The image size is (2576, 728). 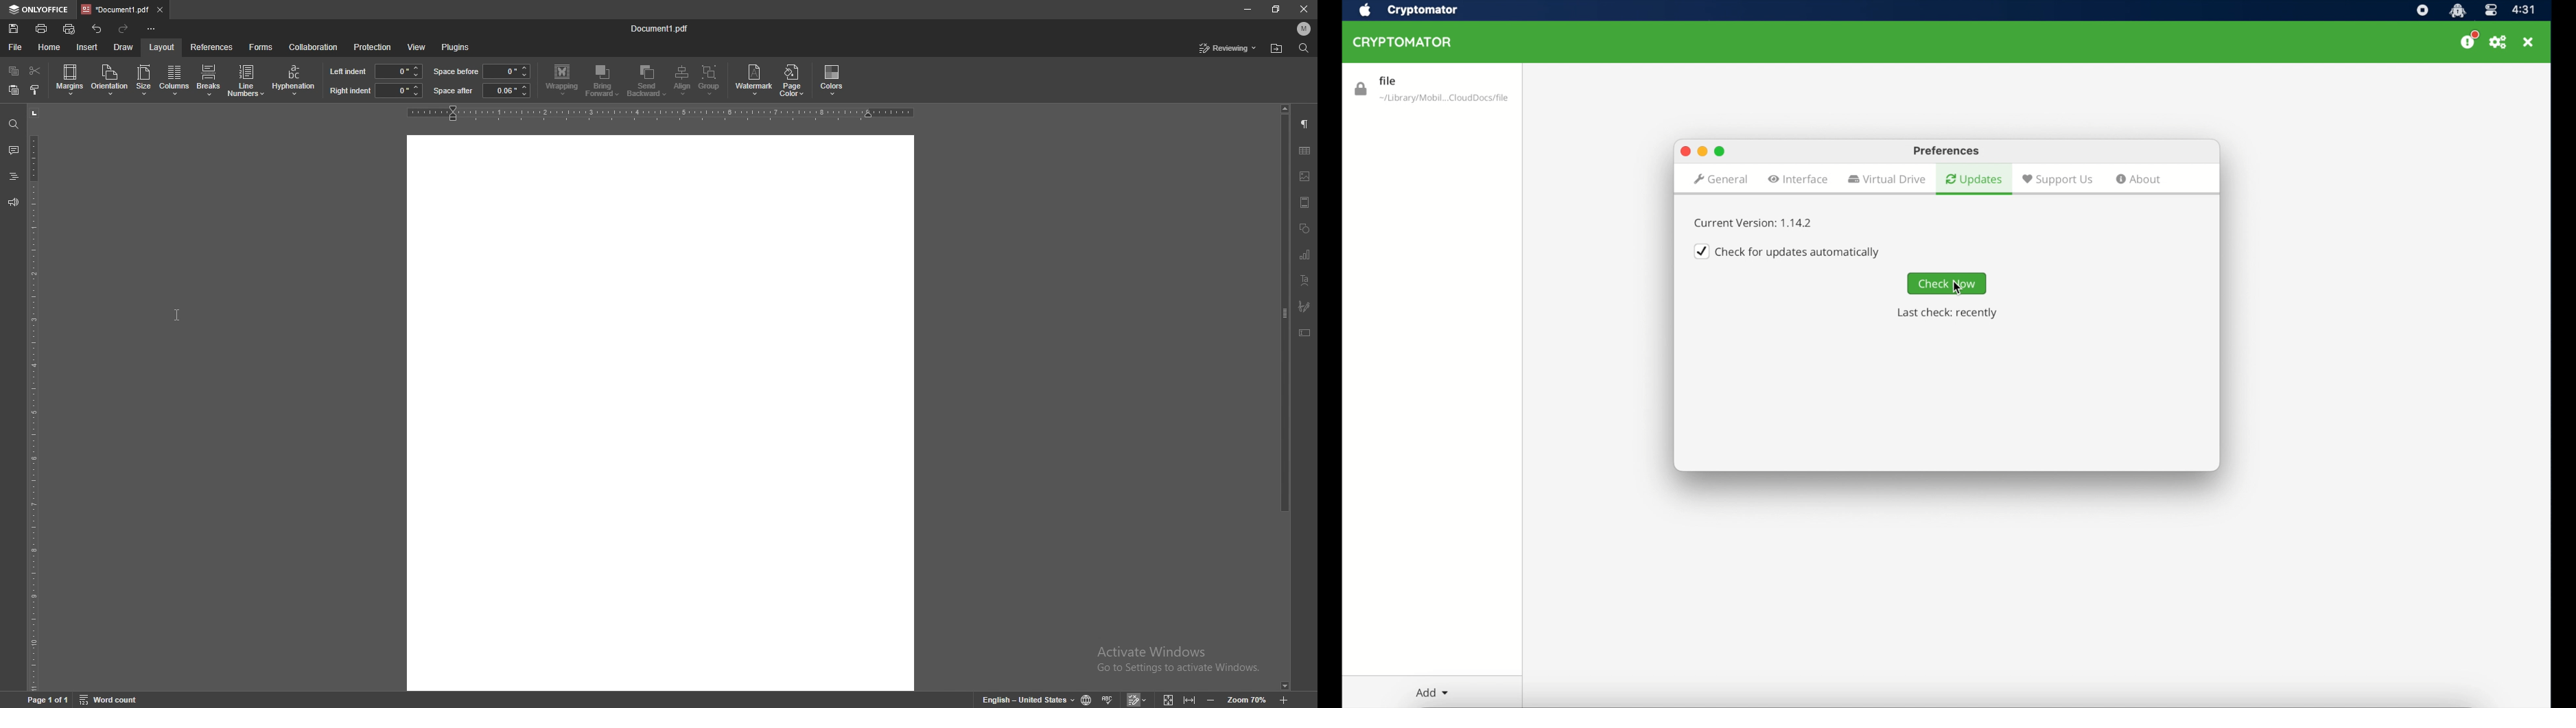 I want to click on draw, so click(x=124, y=47).